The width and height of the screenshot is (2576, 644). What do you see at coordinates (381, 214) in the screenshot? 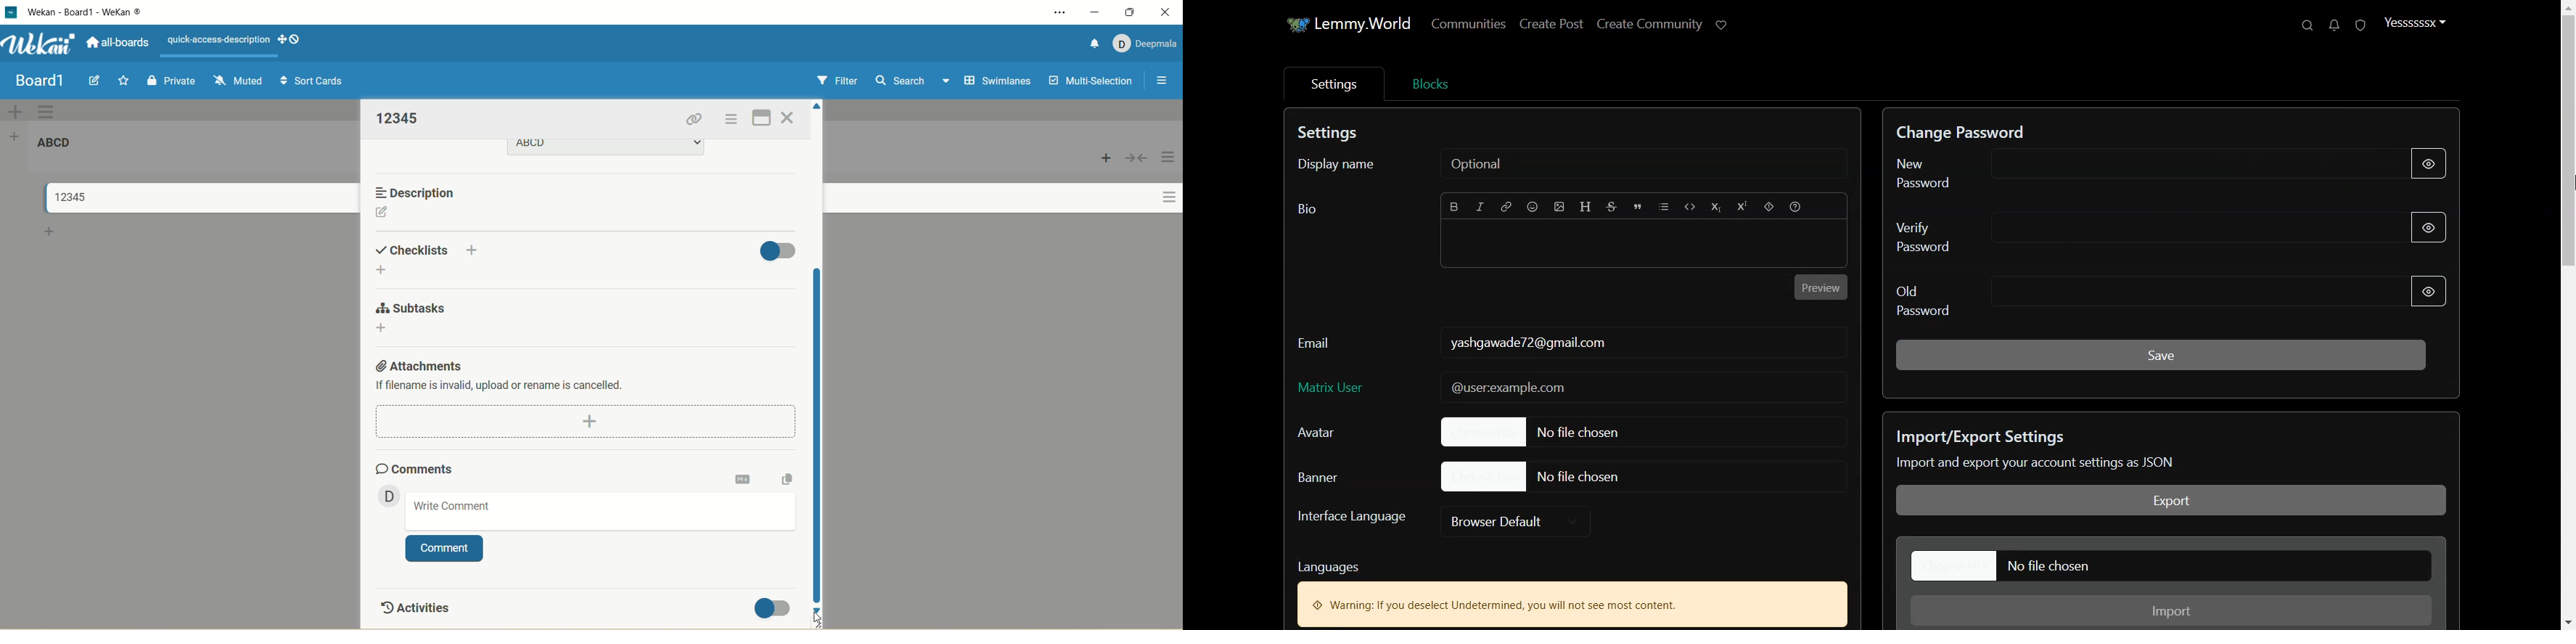
I see `edit` at bounding box center [381, 214].